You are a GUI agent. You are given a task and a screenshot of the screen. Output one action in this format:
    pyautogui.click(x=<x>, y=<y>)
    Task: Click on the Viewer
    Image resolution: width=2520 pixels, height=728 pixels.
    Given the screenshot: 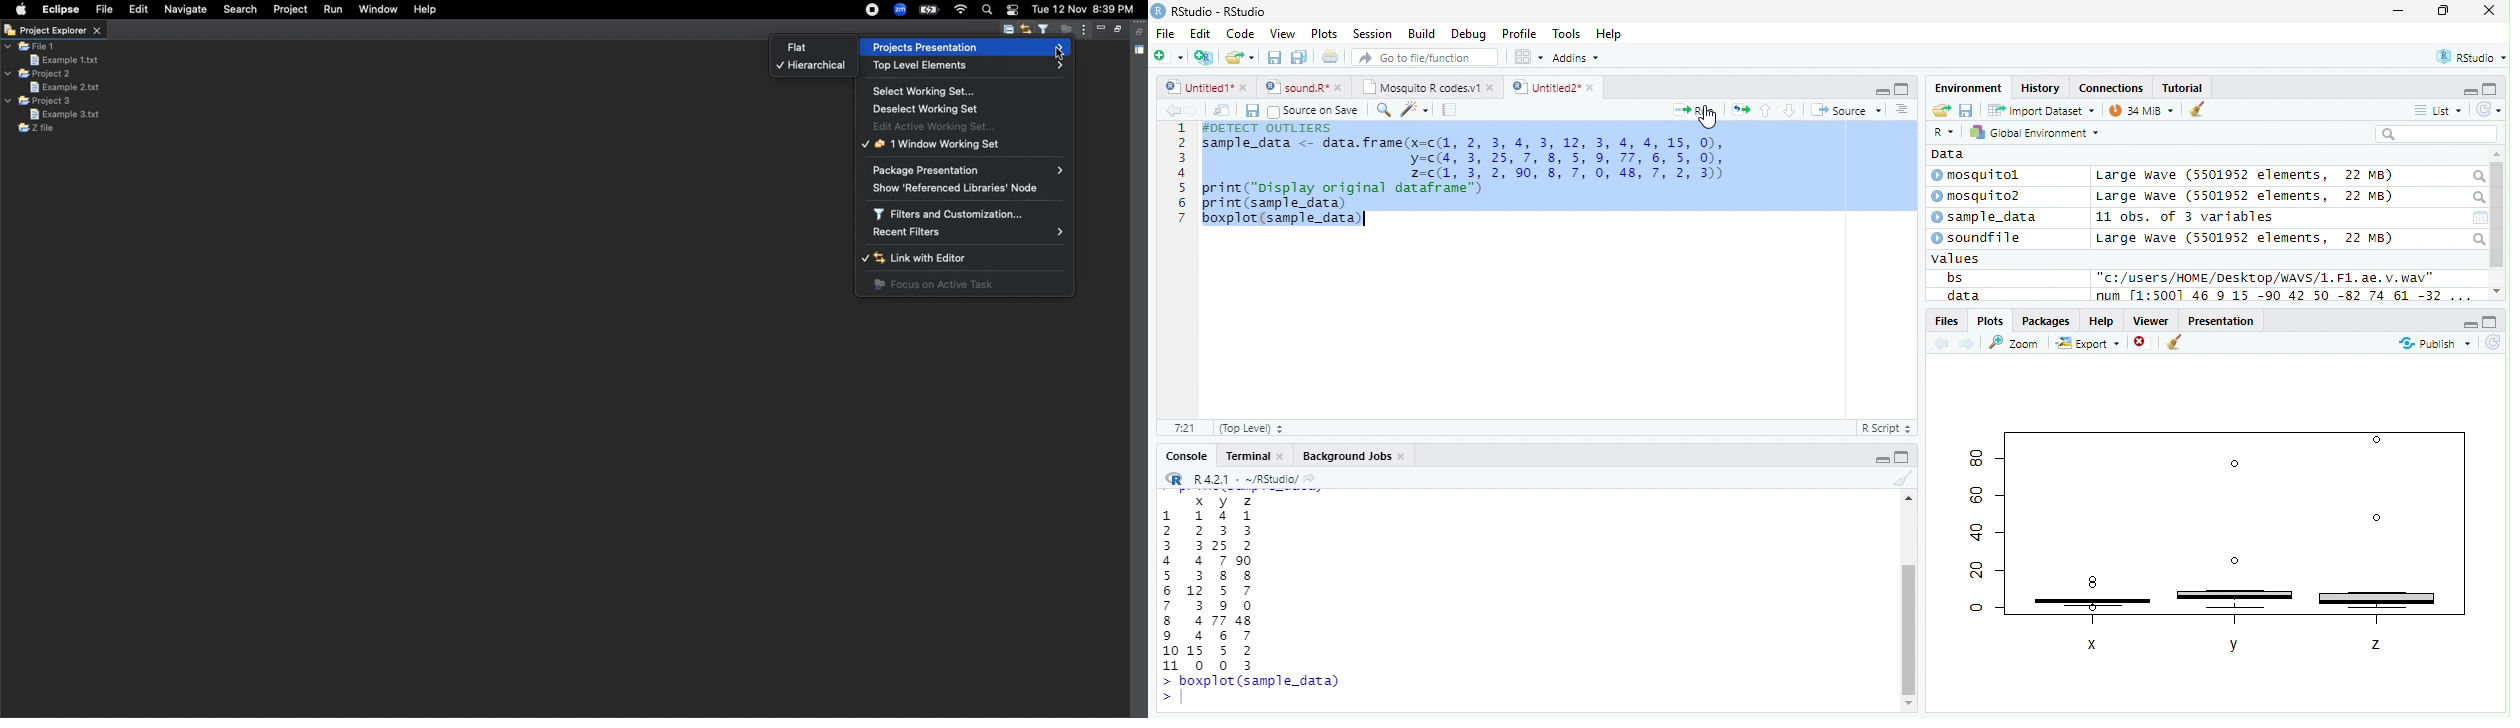 What is the action you would take?
    pyautogui.click(x=2151, y=321)
    